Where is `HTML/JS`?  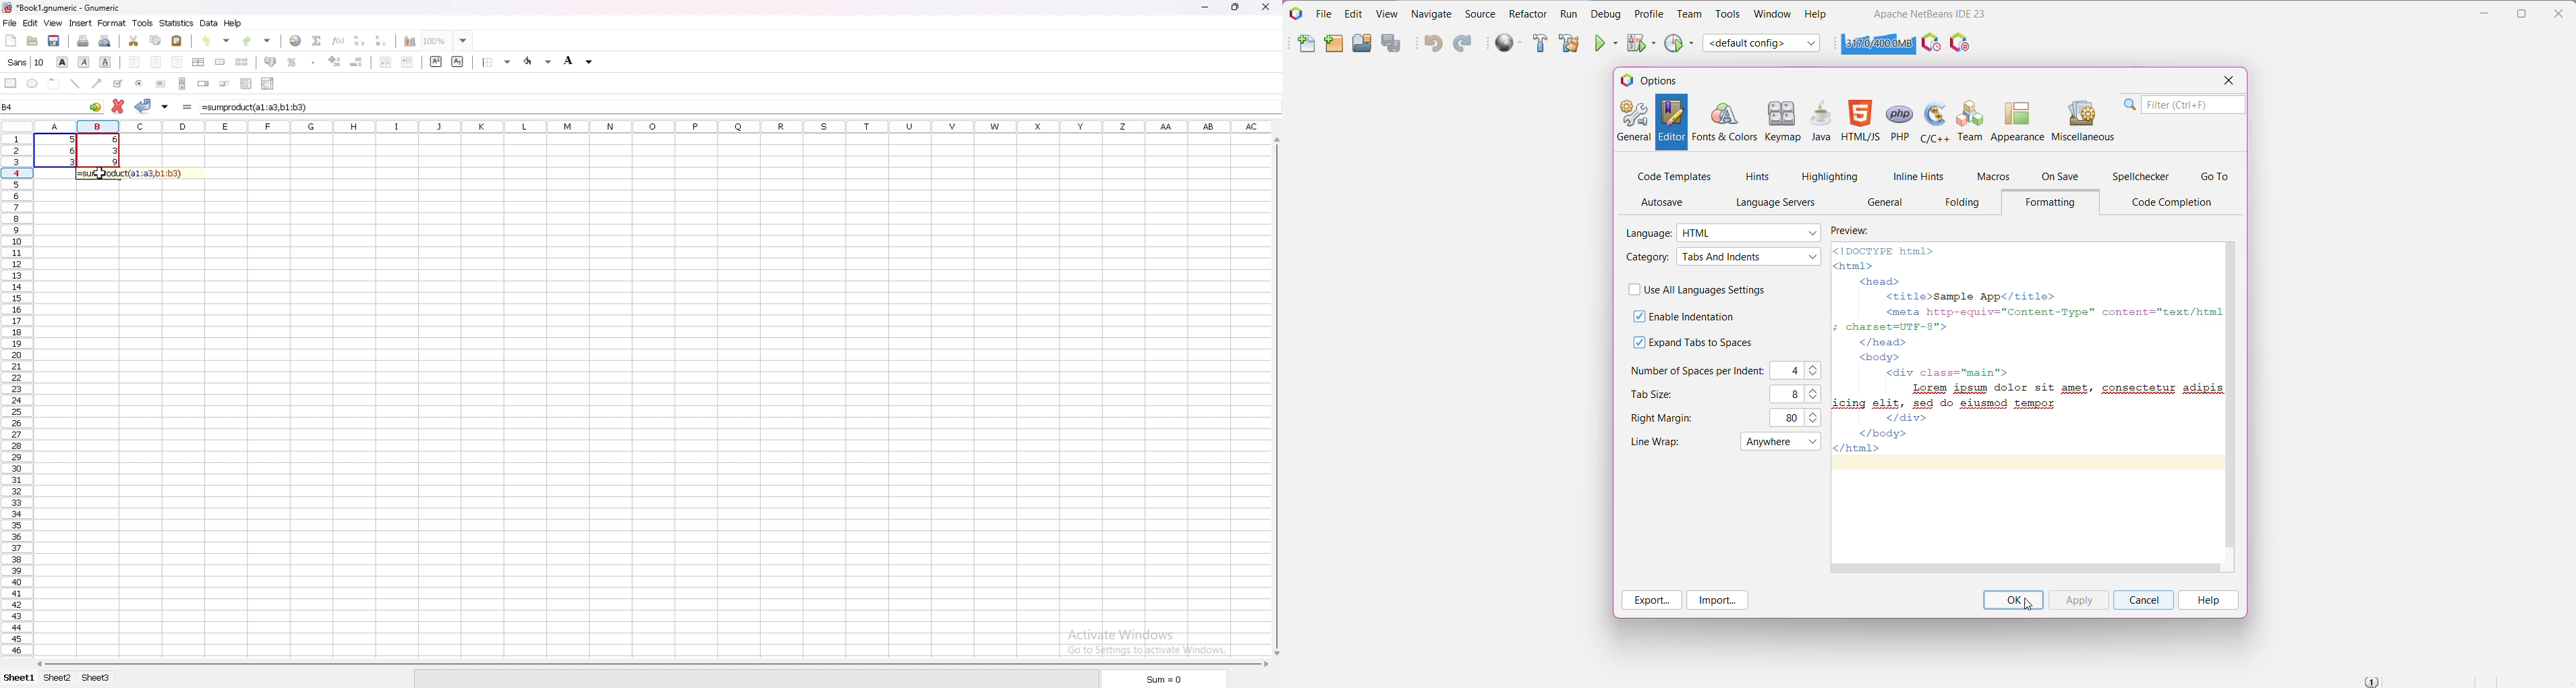
HTML/JS is located at coordinates (1860, 122).